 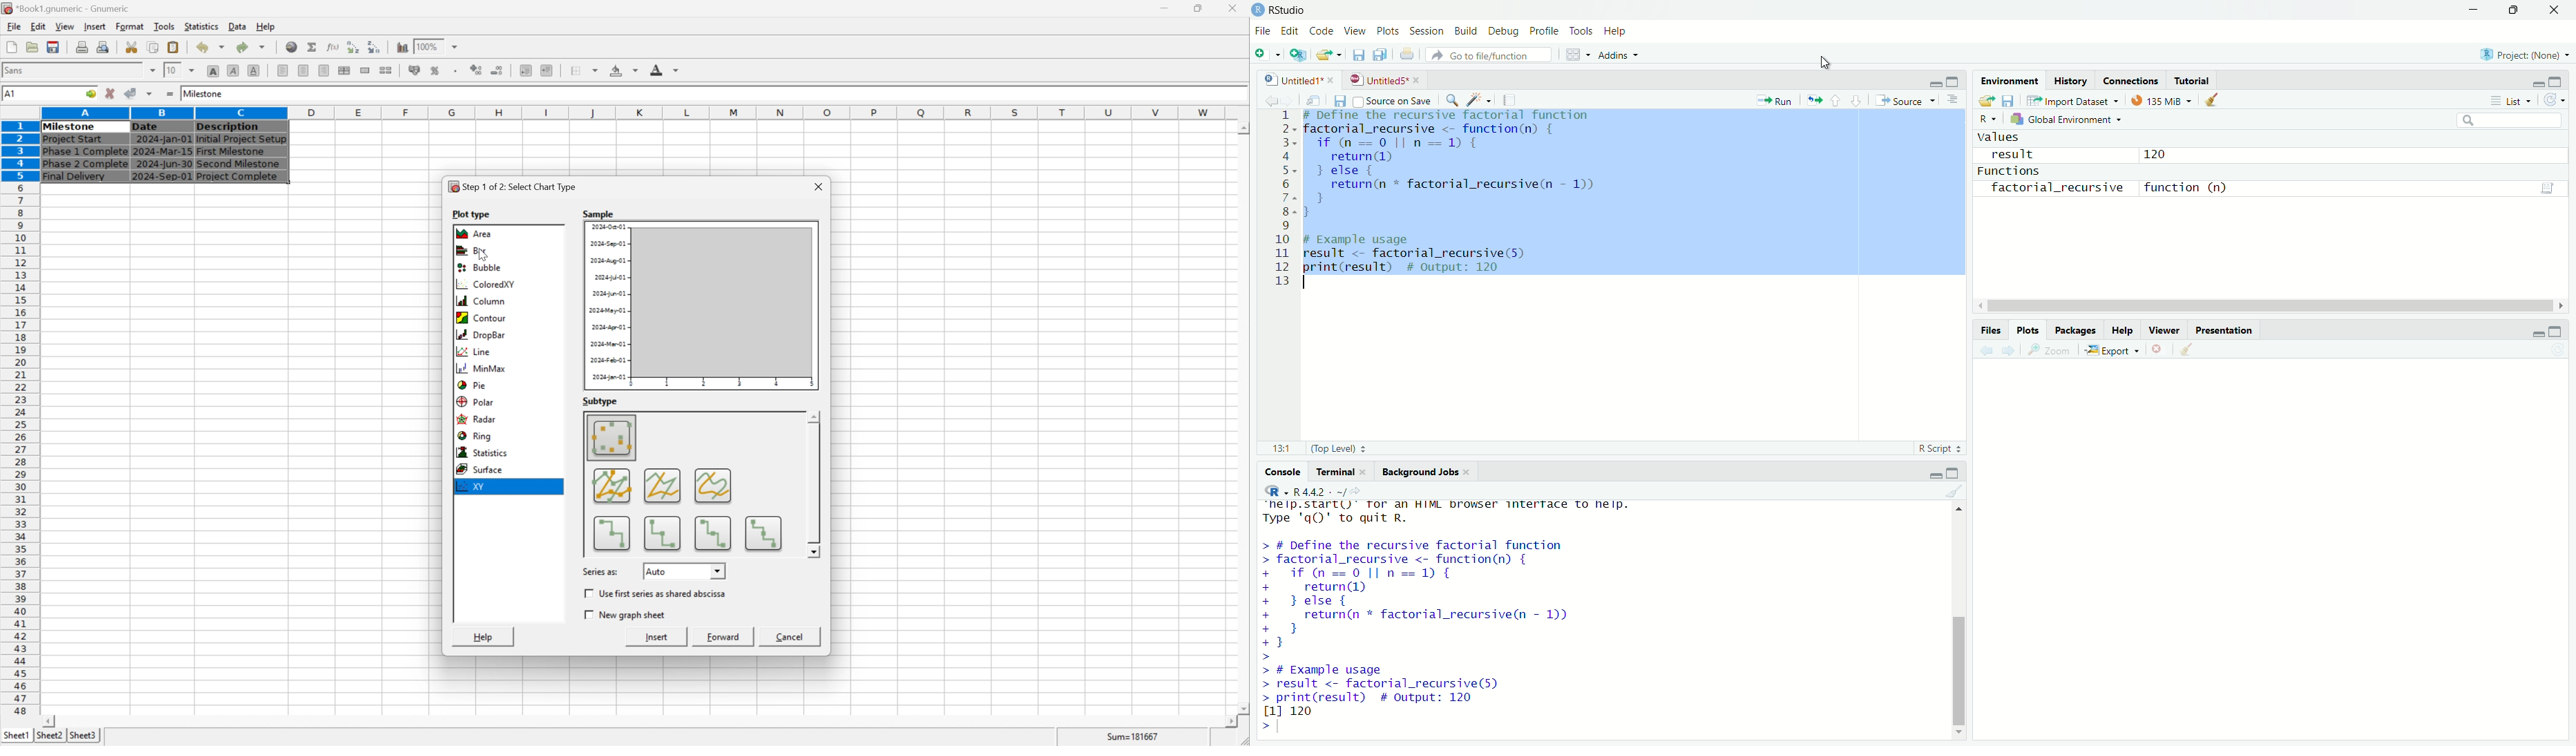 What do you see at coordinates (1954, 474) in the screenshot?
I see `Maximize` at bounding box center [1954, 474].